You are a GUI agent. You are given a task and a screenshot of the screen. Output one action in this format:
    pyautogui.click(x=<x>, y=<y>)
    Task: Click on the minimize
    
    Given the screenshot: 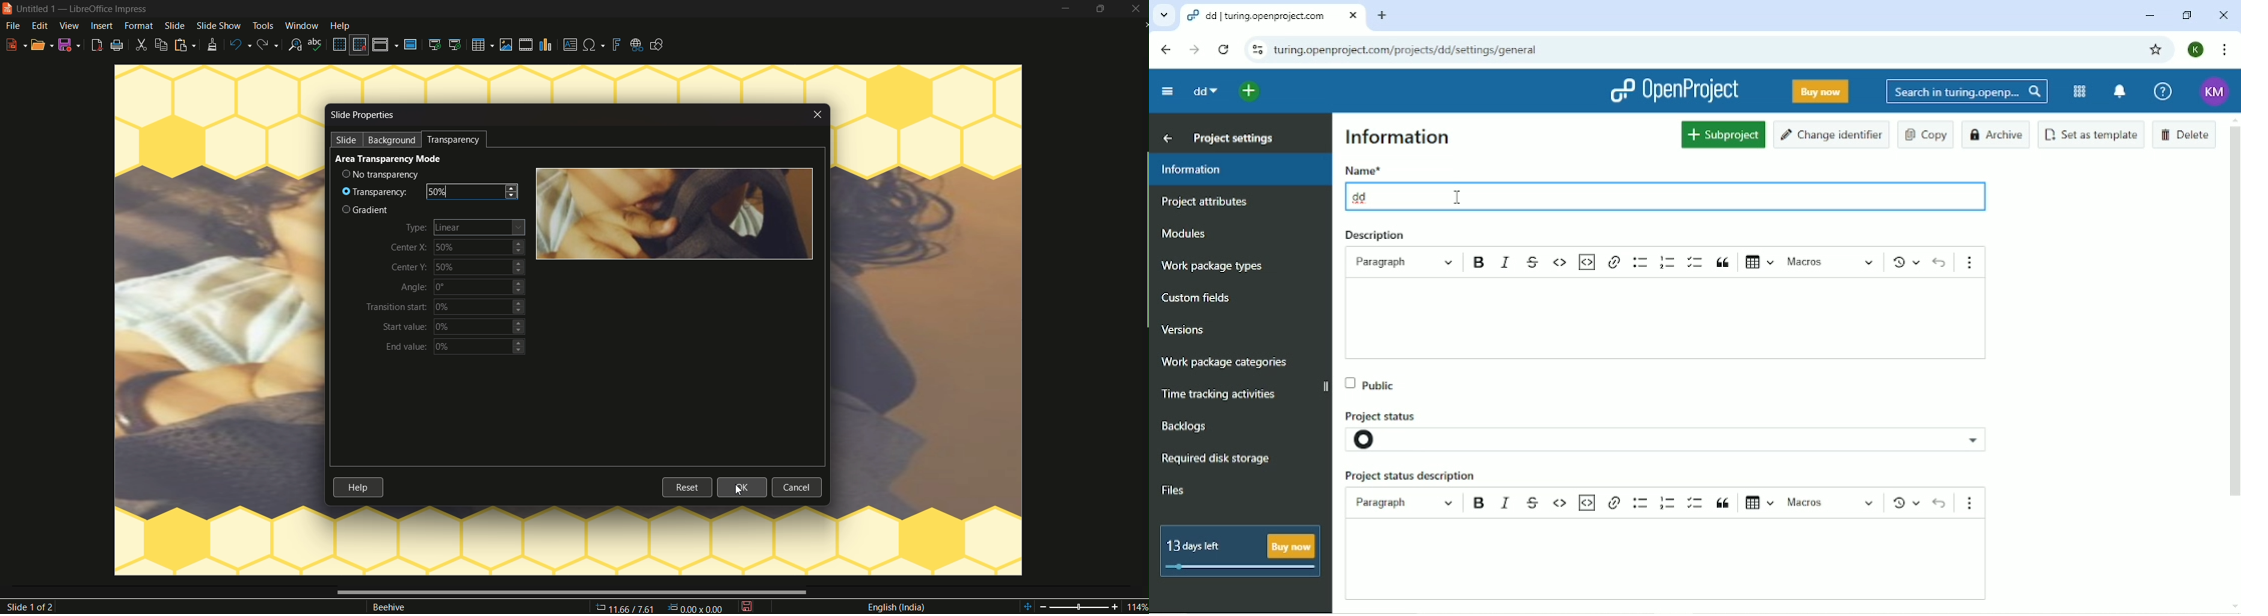 What is the action you would take?
    pyautogui.click(x=1067, y=9)
    